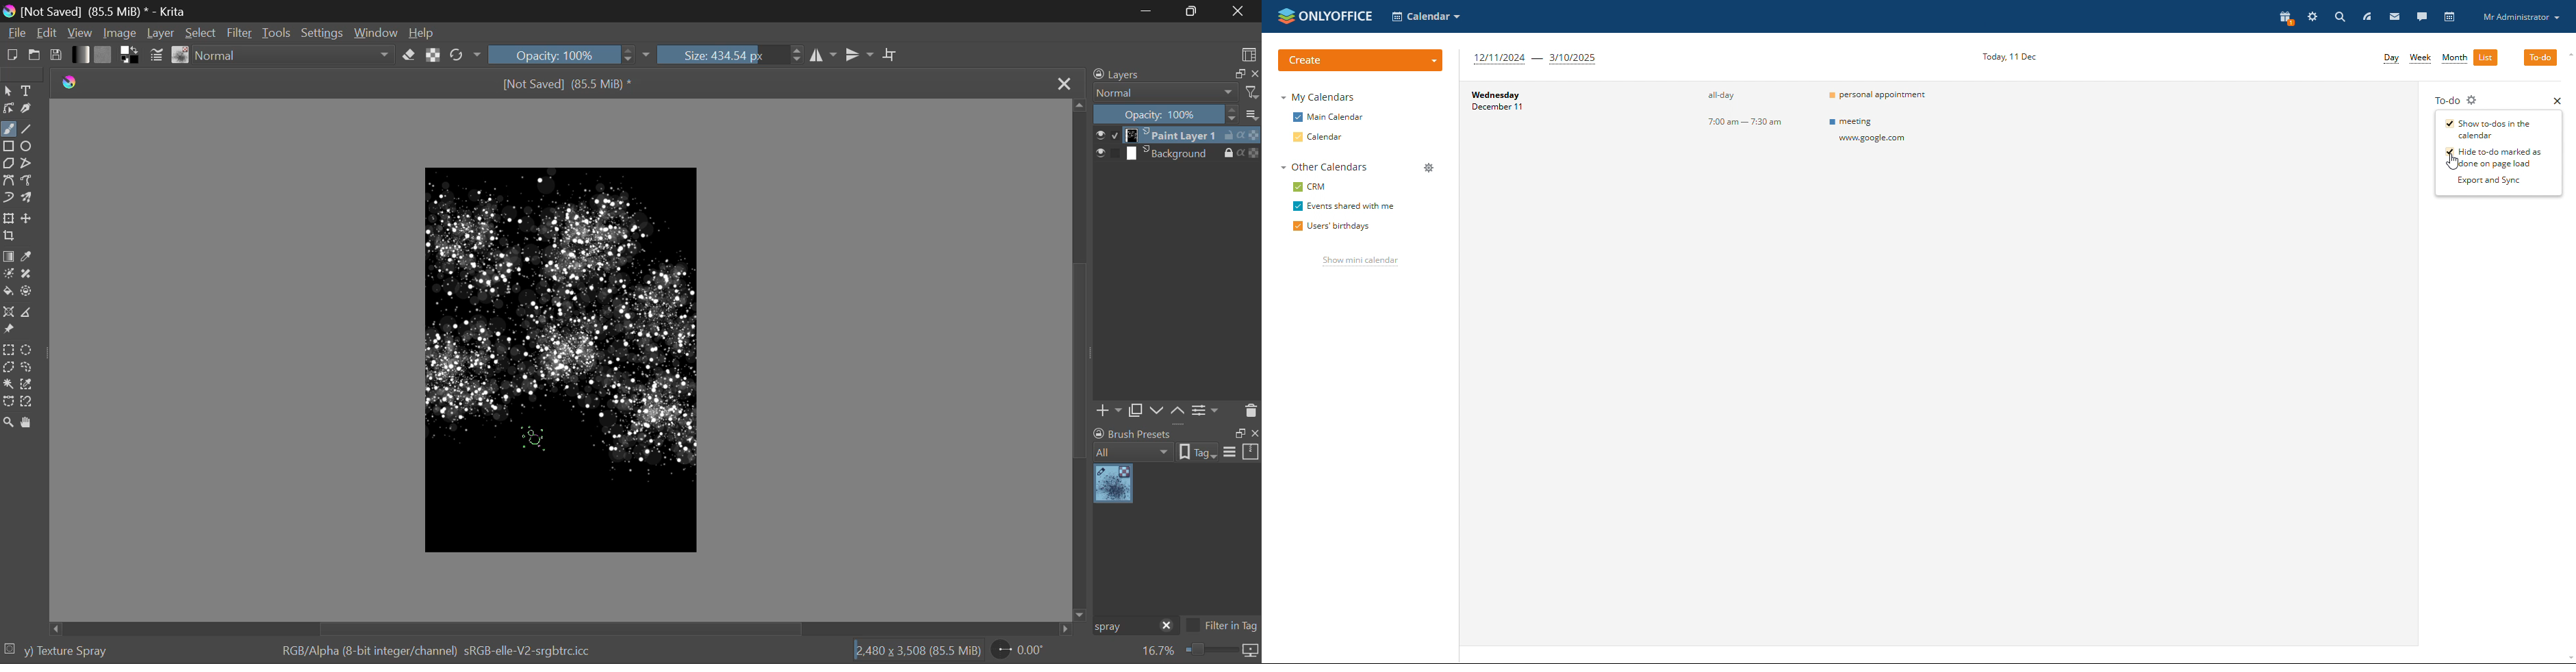 The width and height of the screenshot is (2576, 672). I want to click on Reference Images, so click(8, 329).